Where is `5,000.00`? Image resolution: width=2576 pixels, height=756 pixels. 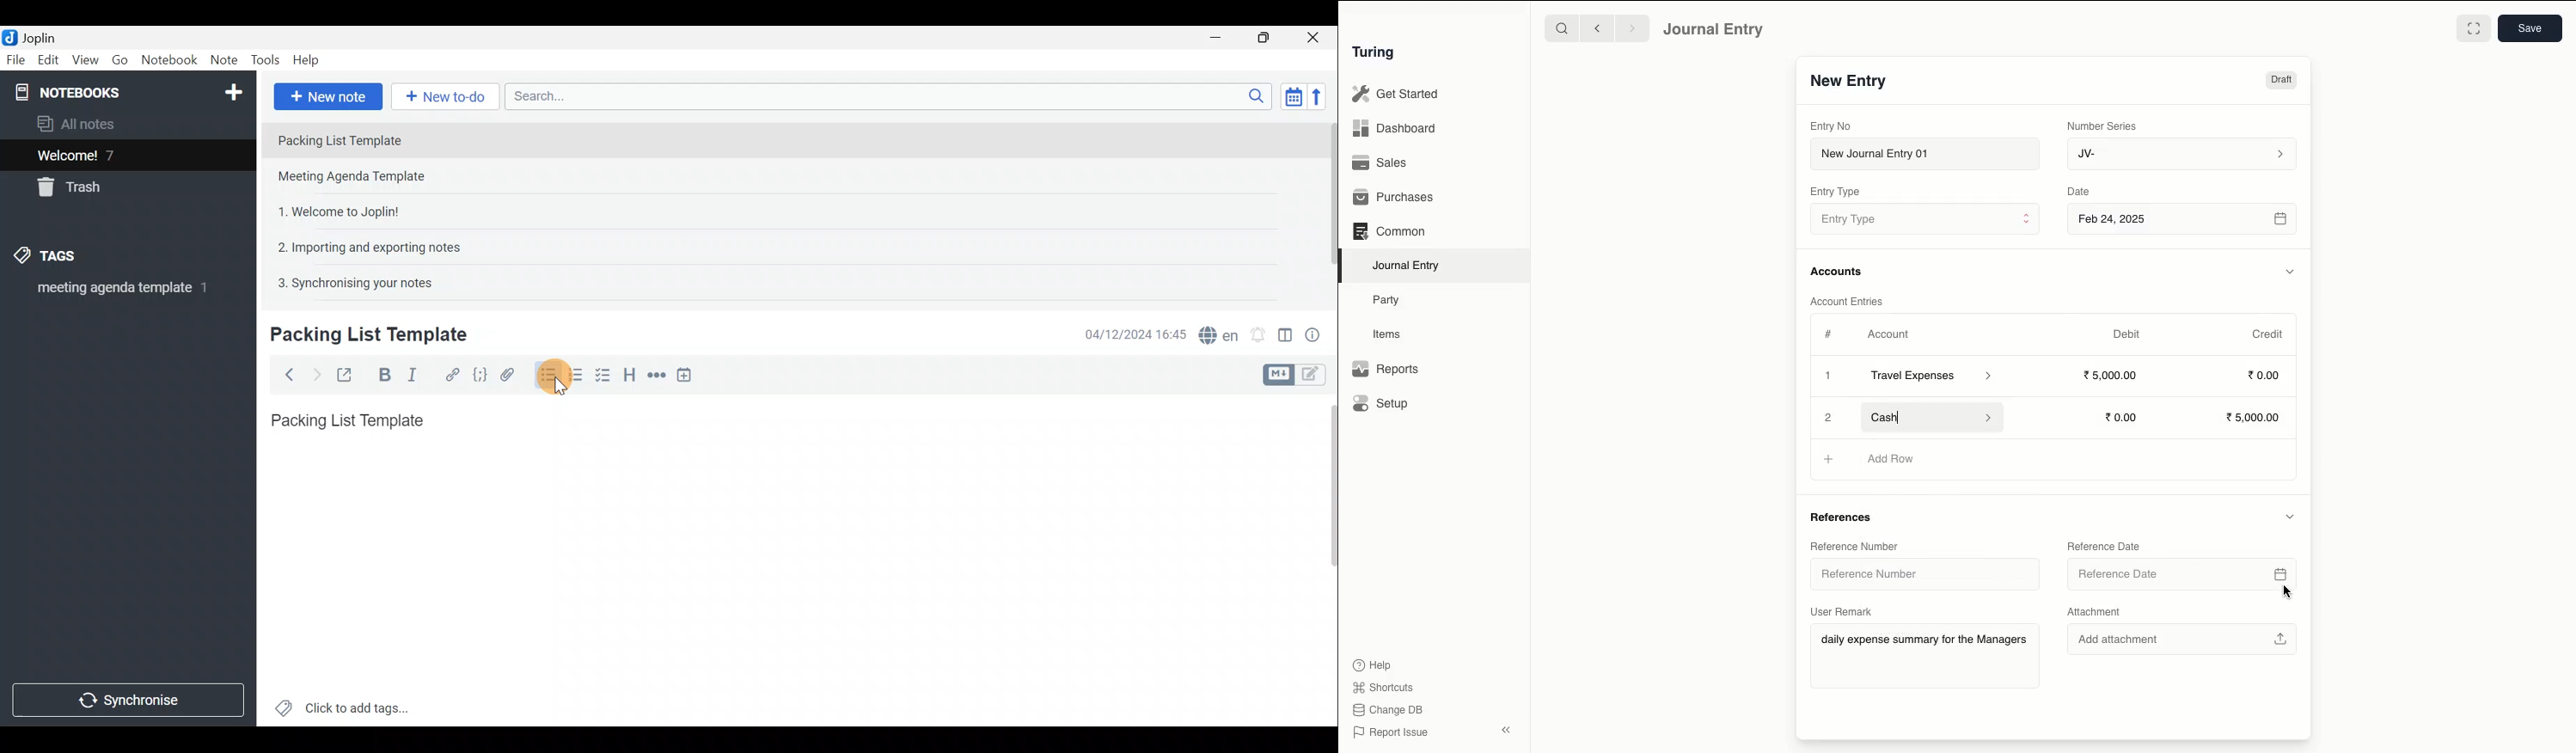
5,000.00 is located at coordinates (2257, 418).